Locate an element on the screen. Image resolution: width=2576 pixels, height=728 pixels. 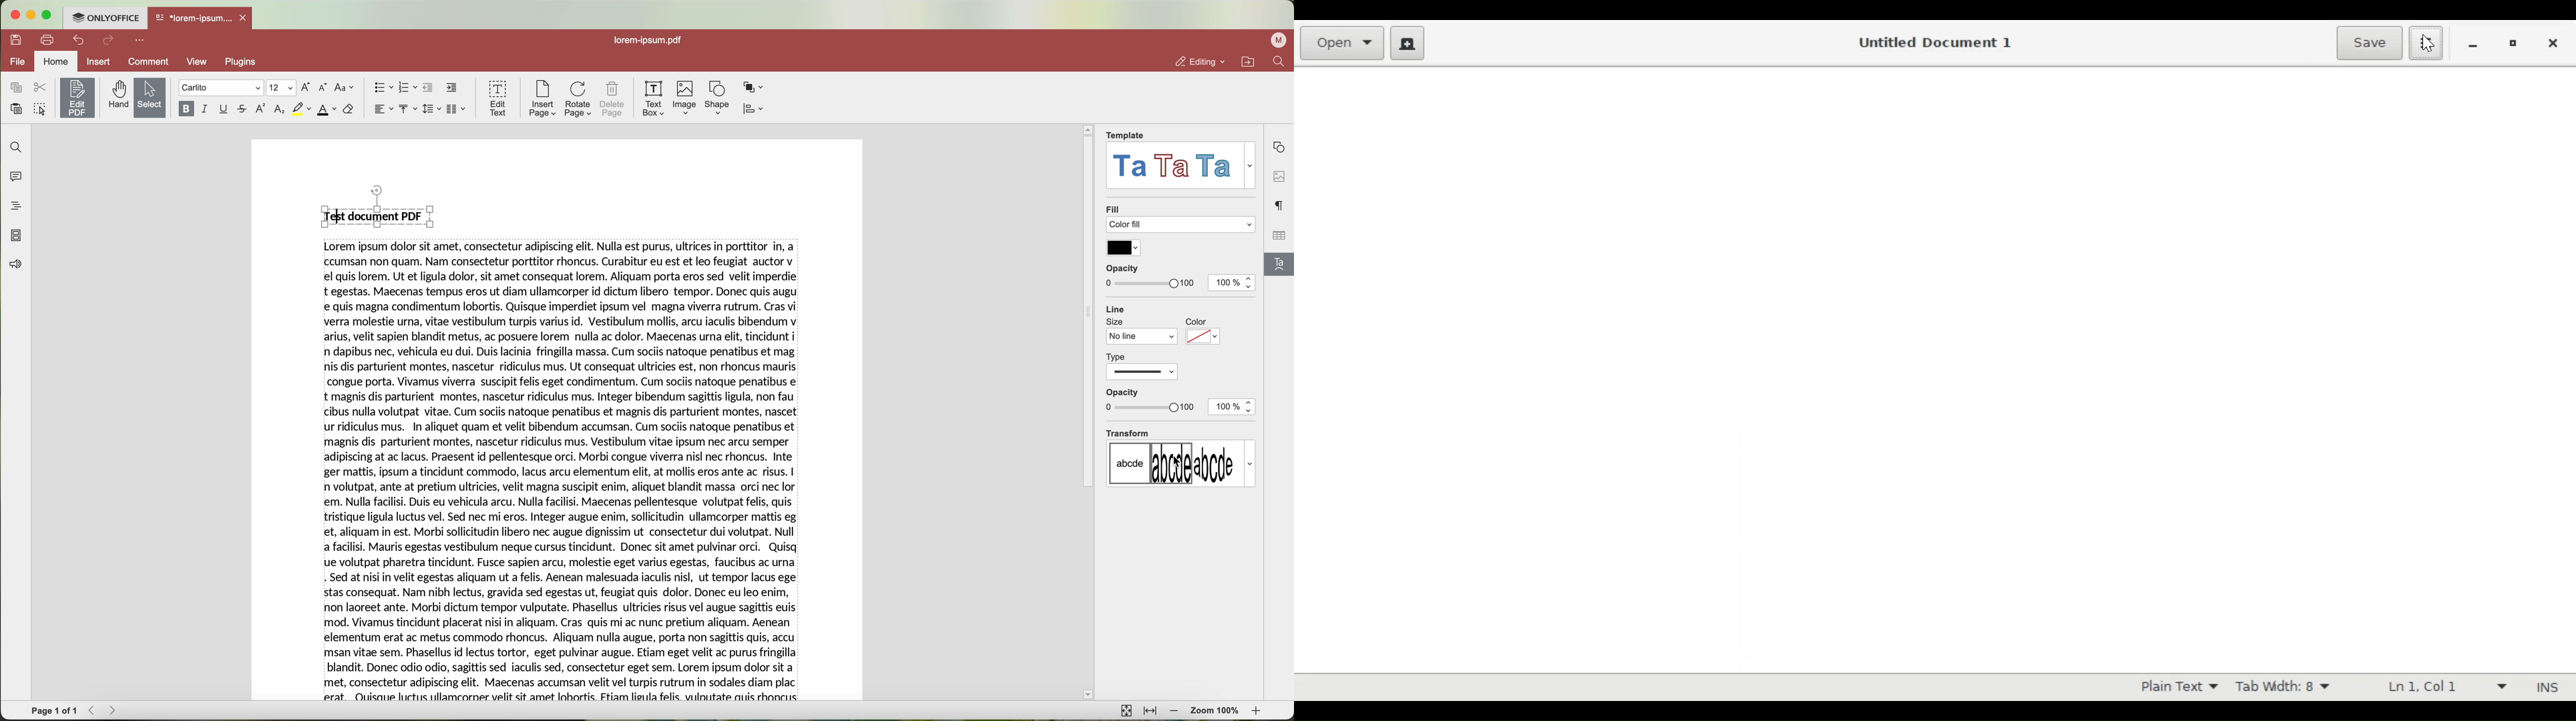
home is located at coordinates (57, 61).